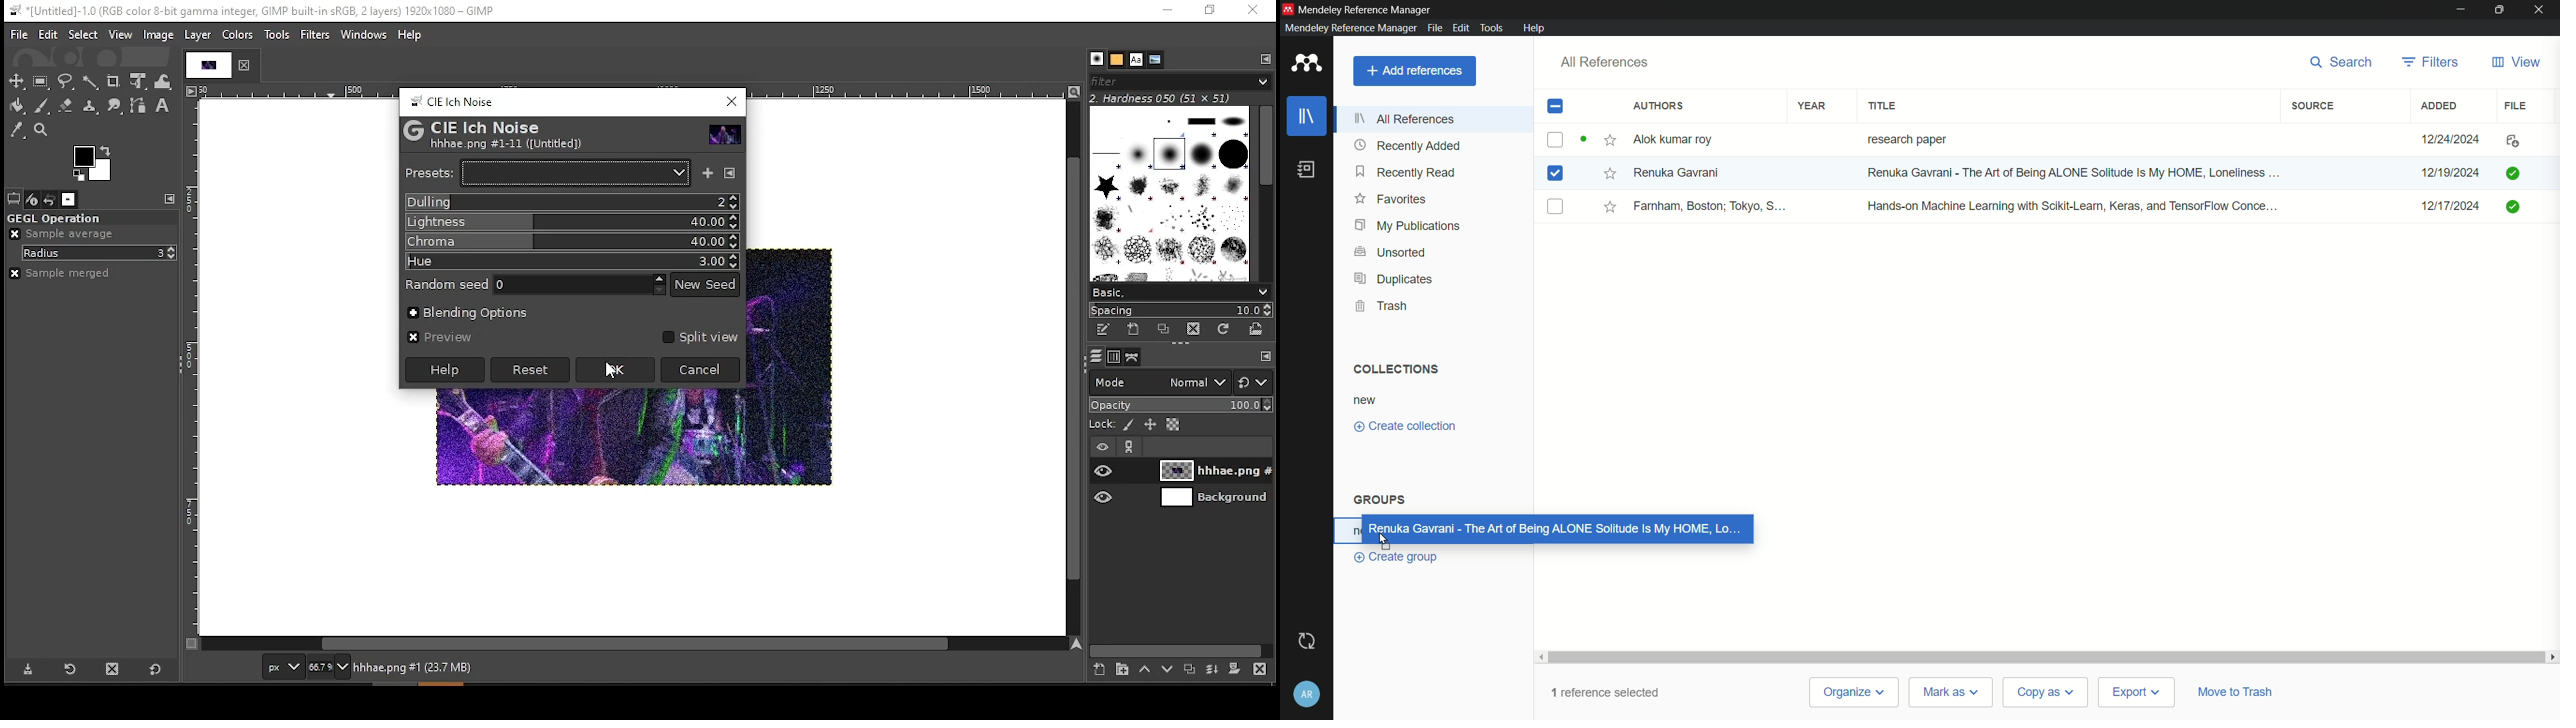 This screenshot has width=2576, height=728. I want to click on eraser tool, so click(64, 105).